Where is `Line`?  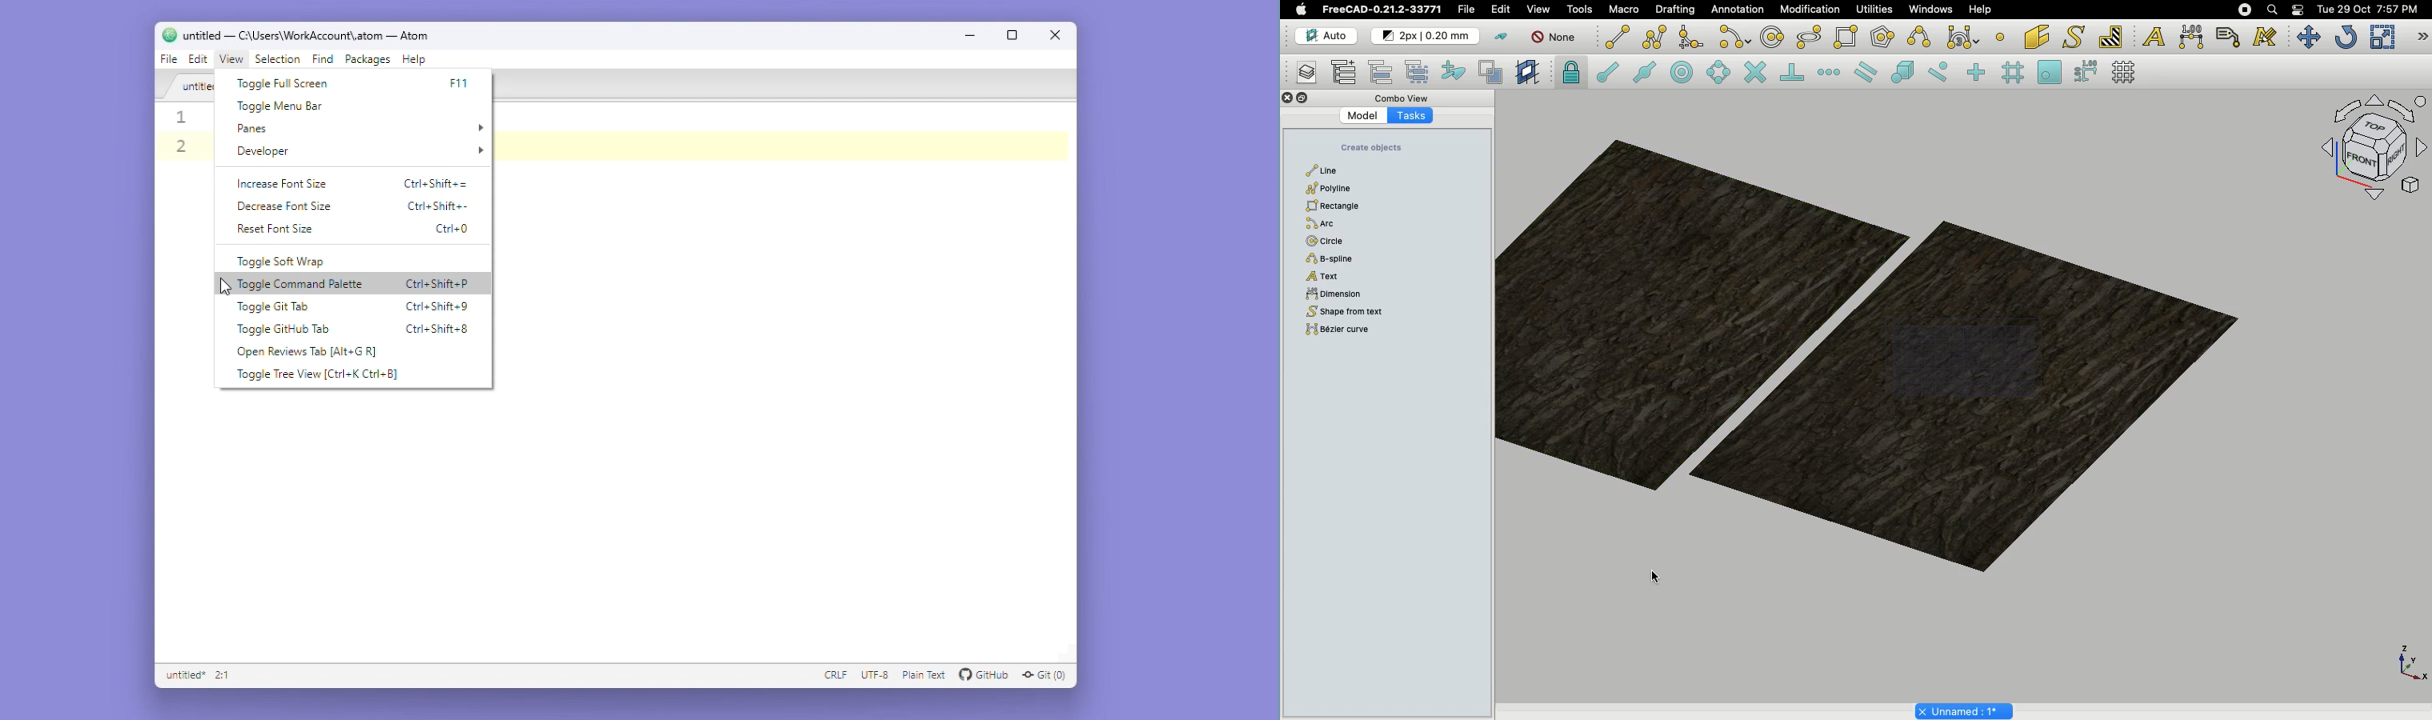 Line is located at coordinates (1618, 37).